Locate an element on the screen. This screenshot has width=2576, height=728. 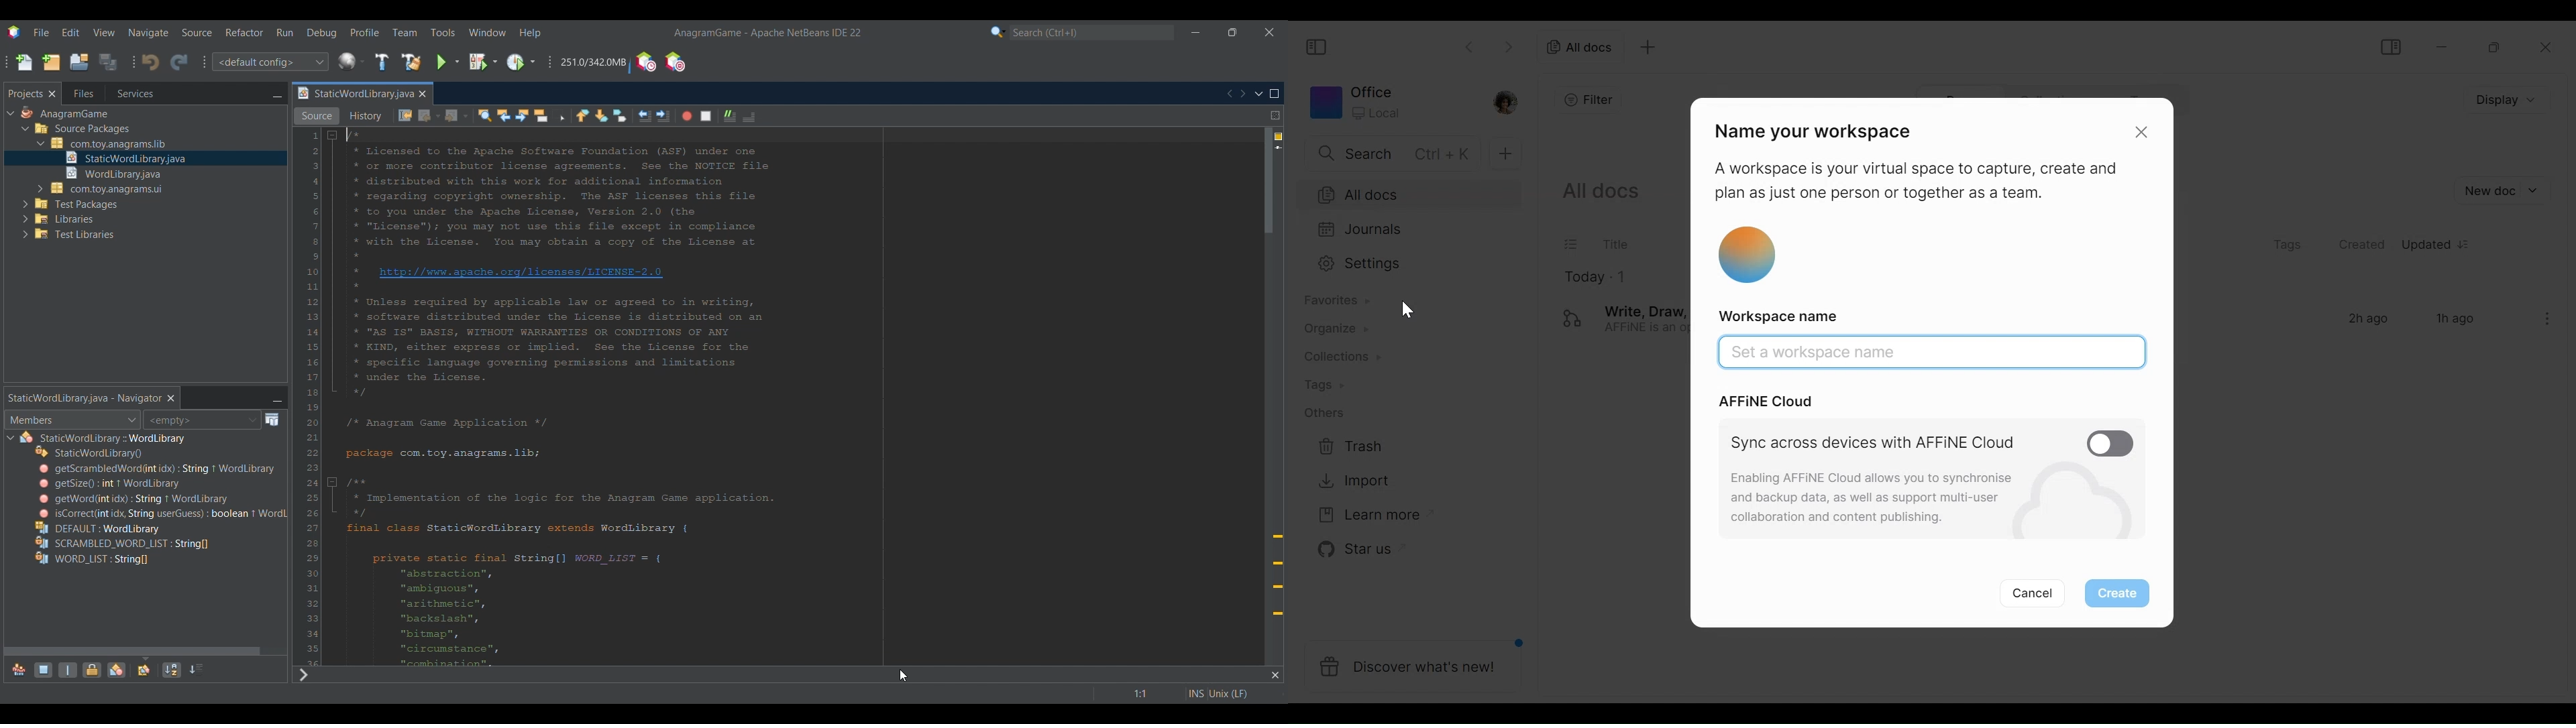
Show non-public members is located at coordinates (92, 670).